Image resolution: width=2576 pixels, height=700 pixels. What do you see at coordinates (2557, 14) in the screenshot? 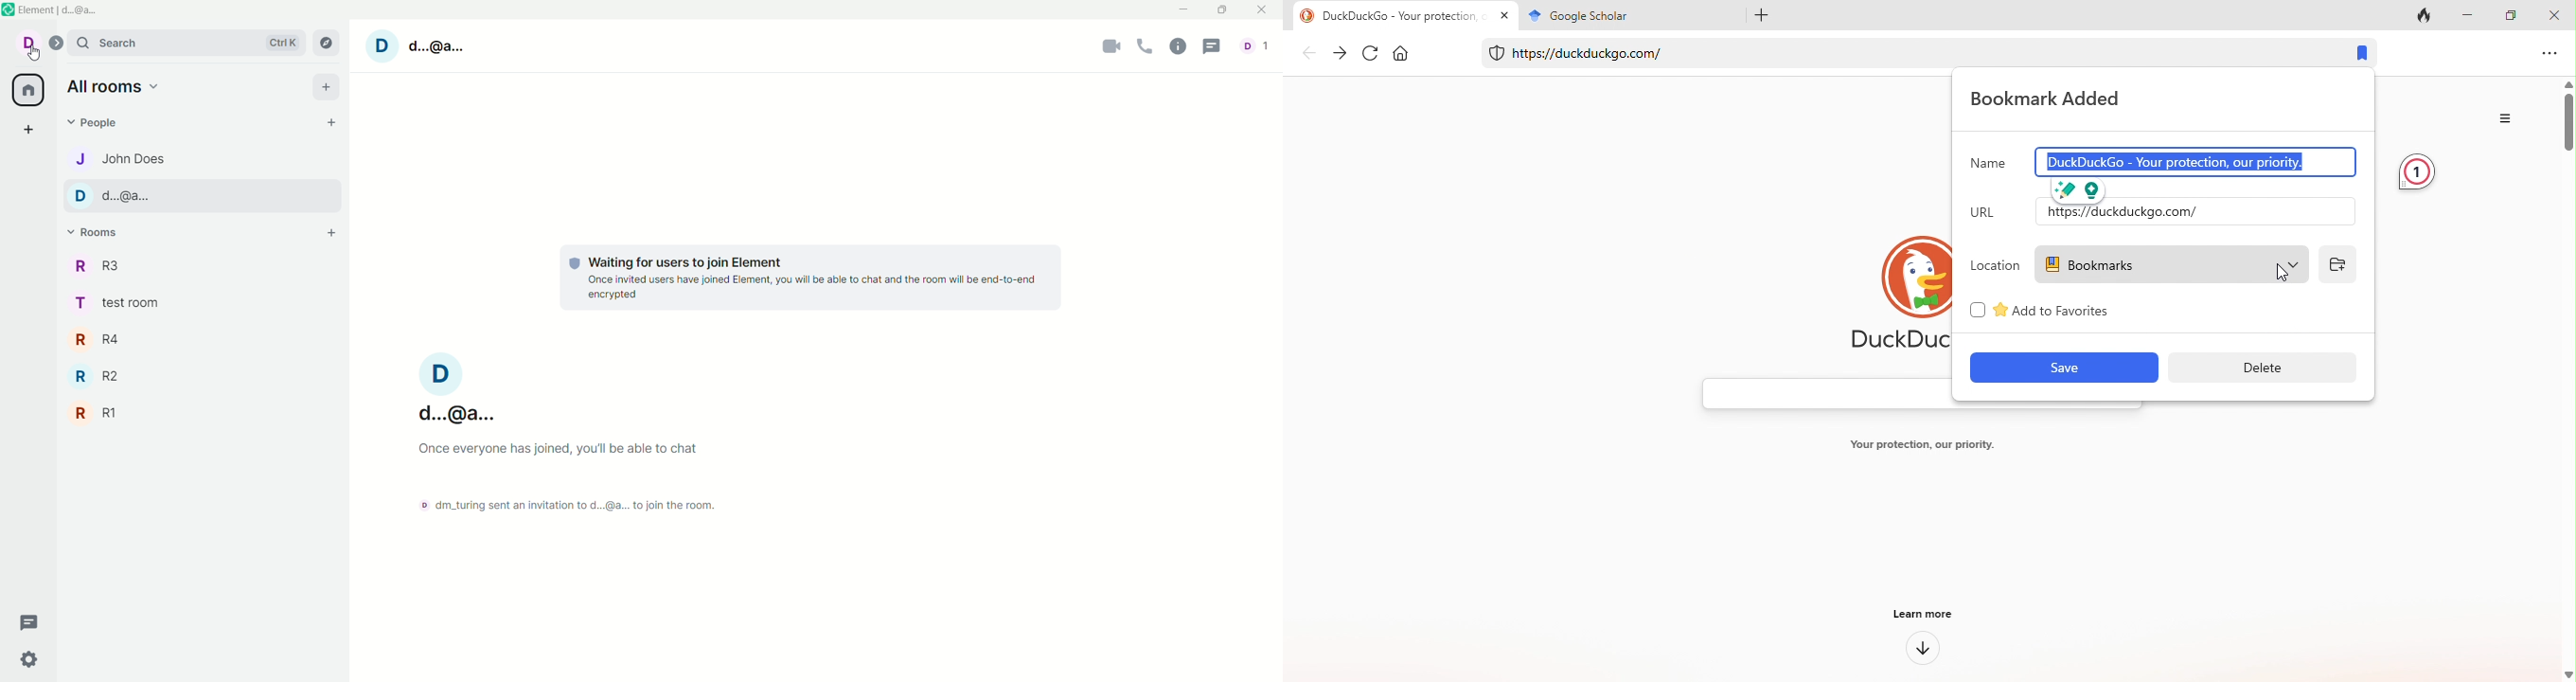
I see `close` at bounding box center [2557, 14].